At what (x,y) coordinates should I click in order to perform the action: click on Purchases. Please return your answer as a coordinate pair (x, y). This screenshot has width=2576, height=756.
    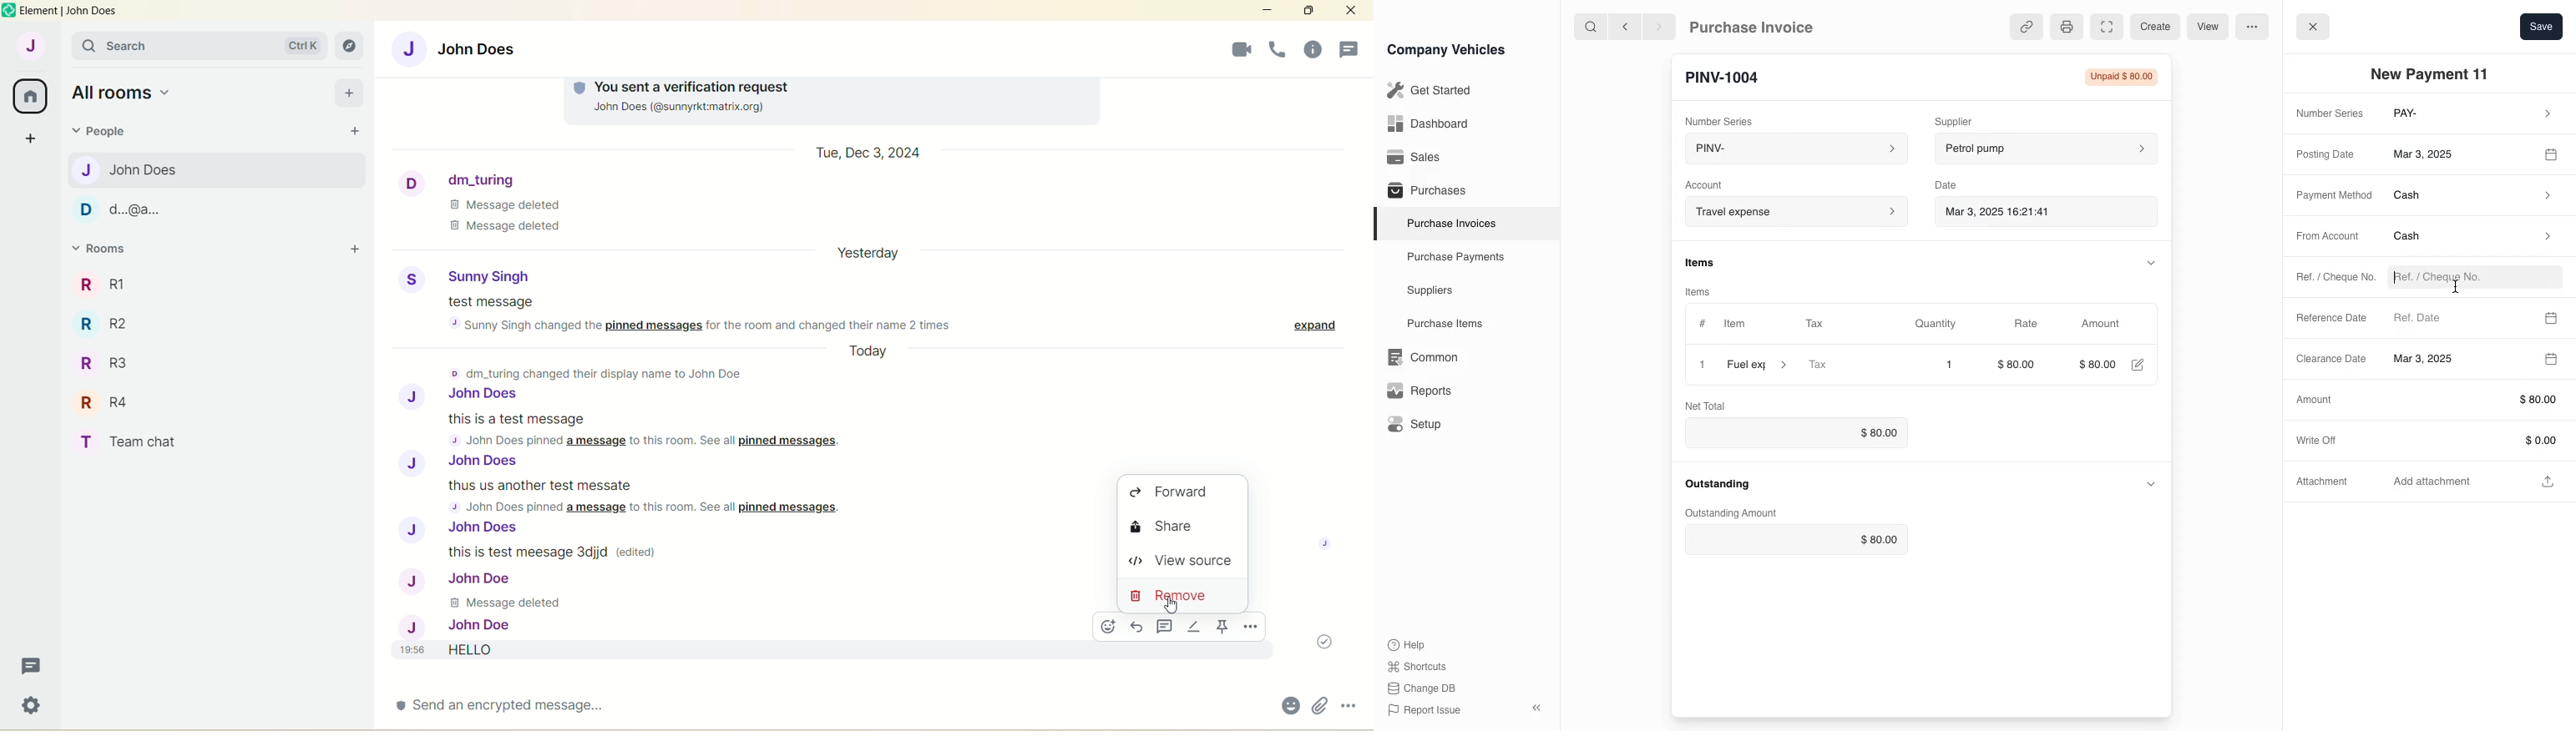
    Looking at the image, I should click on (1423, 192).